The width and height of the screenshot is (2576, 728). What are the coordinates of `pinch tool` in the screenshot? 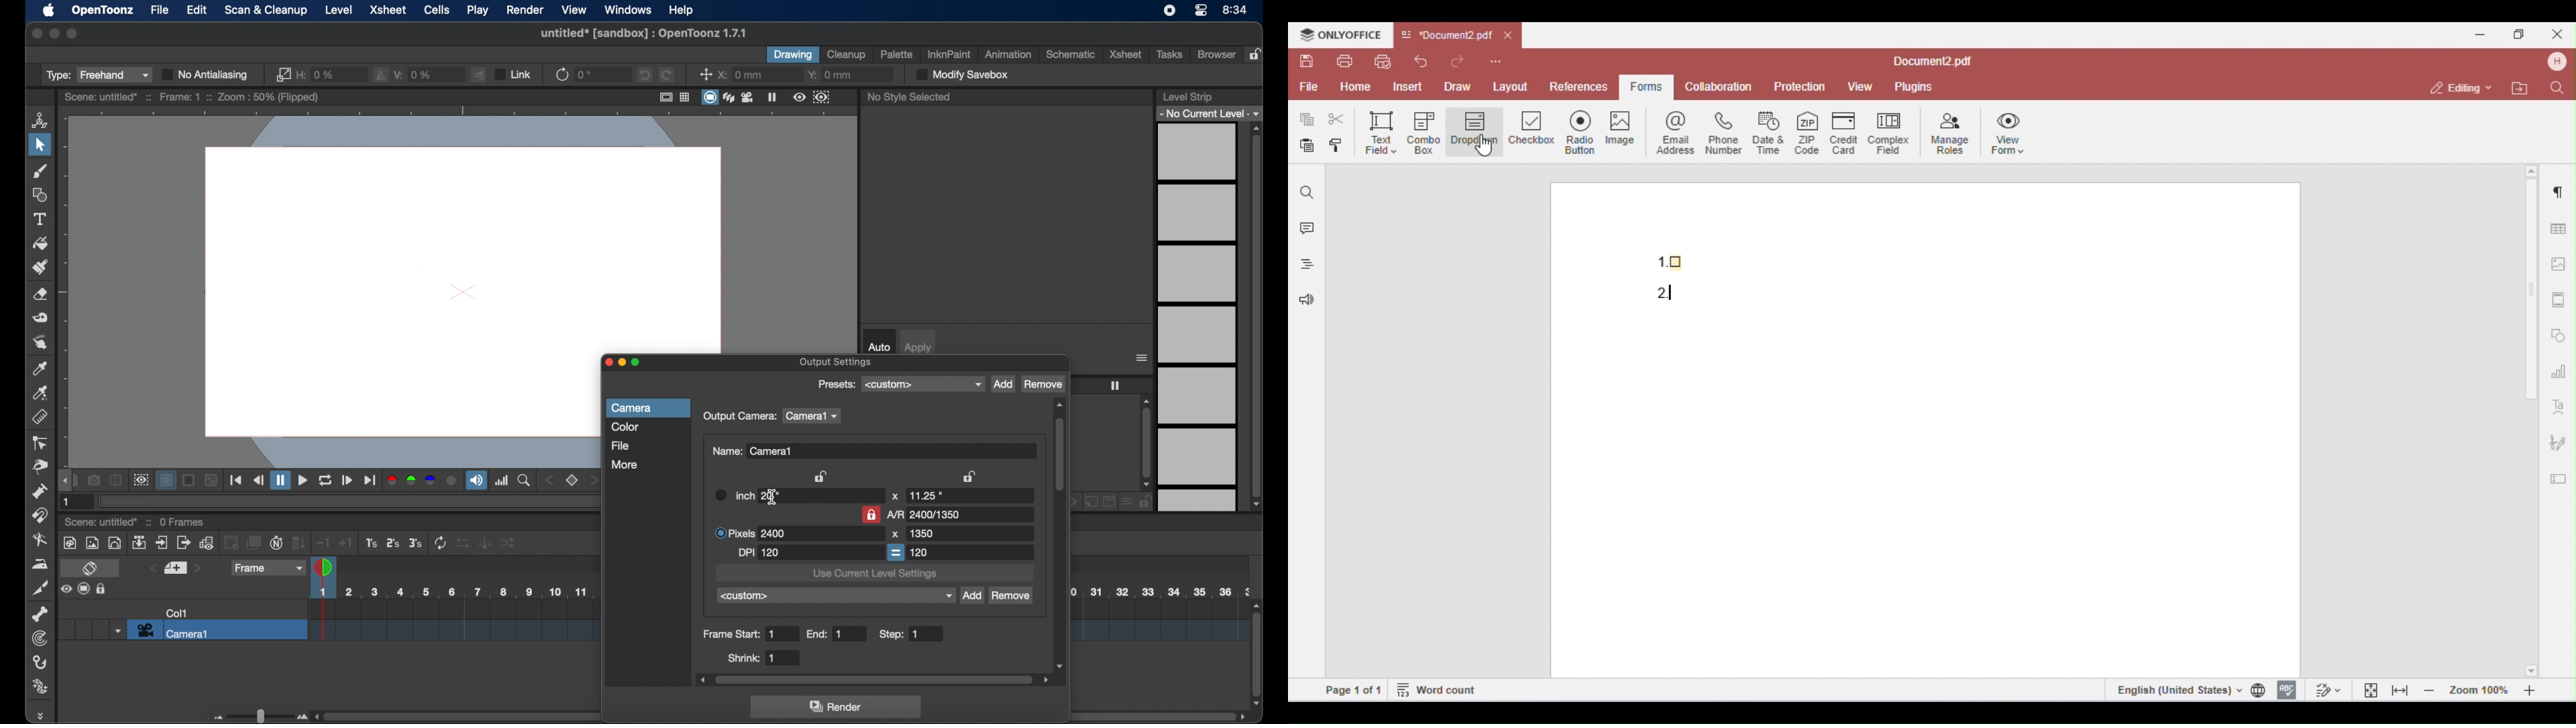 It's located at (38, 467).